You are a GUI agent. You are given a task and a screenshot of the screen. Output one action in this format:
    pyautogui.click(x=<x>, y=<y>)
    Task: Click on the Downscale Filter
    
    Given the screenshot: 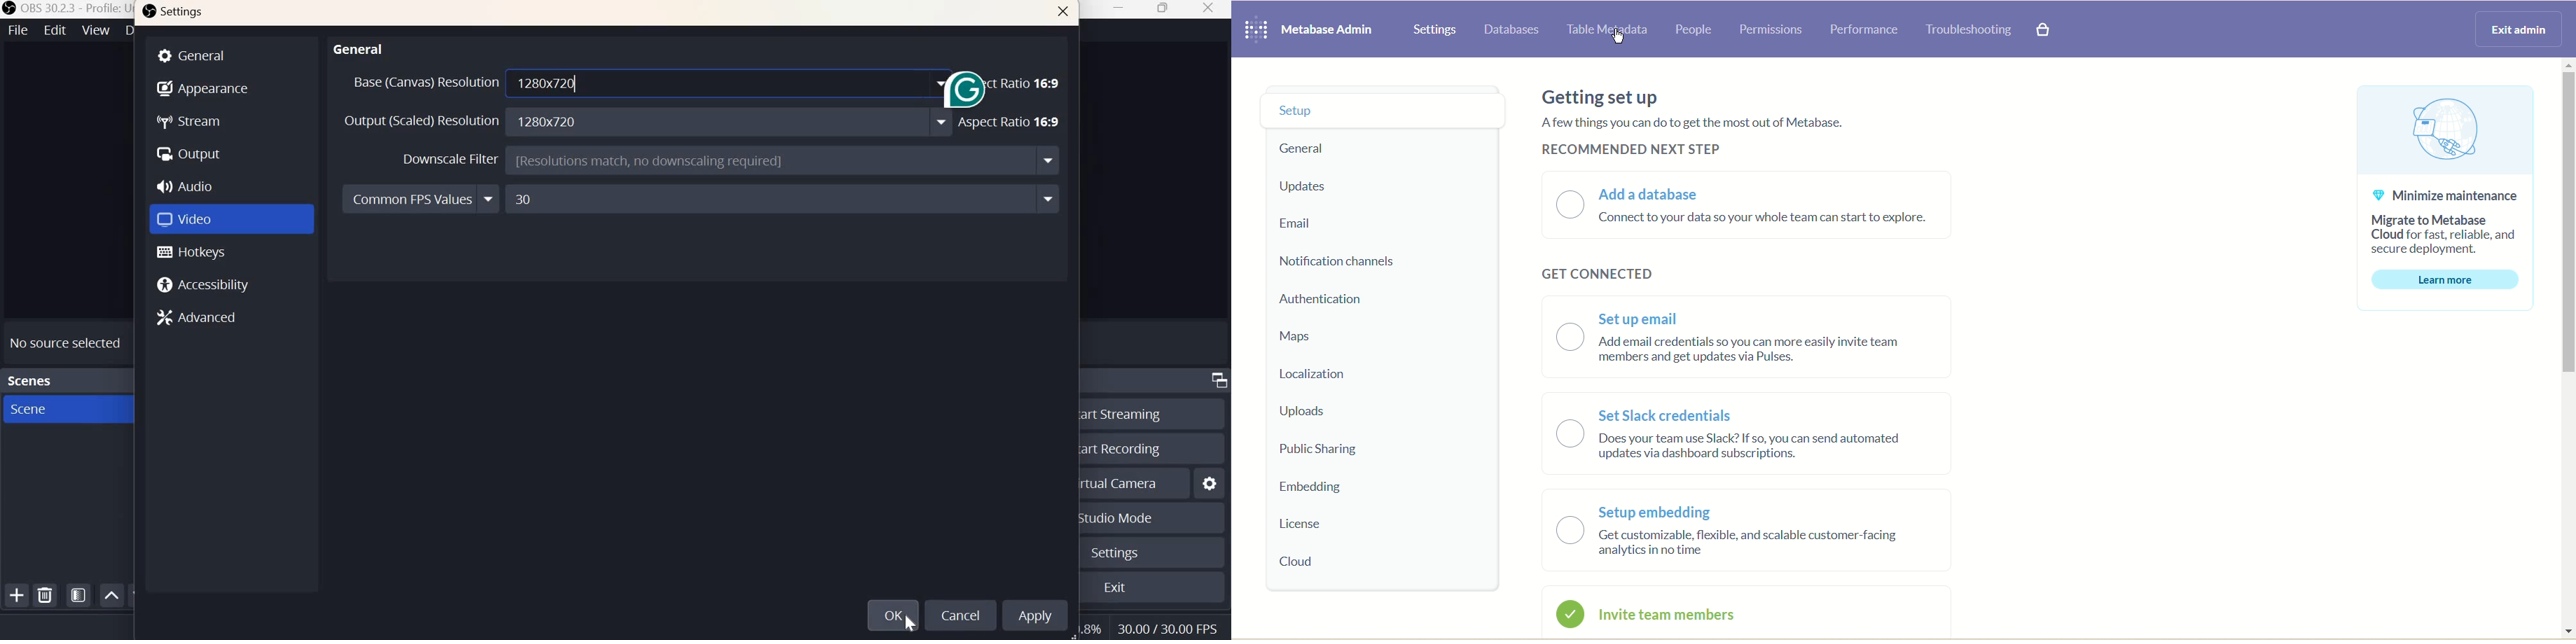 What is the action you would take?
    pyautogui.click(x=451, y=160)
    